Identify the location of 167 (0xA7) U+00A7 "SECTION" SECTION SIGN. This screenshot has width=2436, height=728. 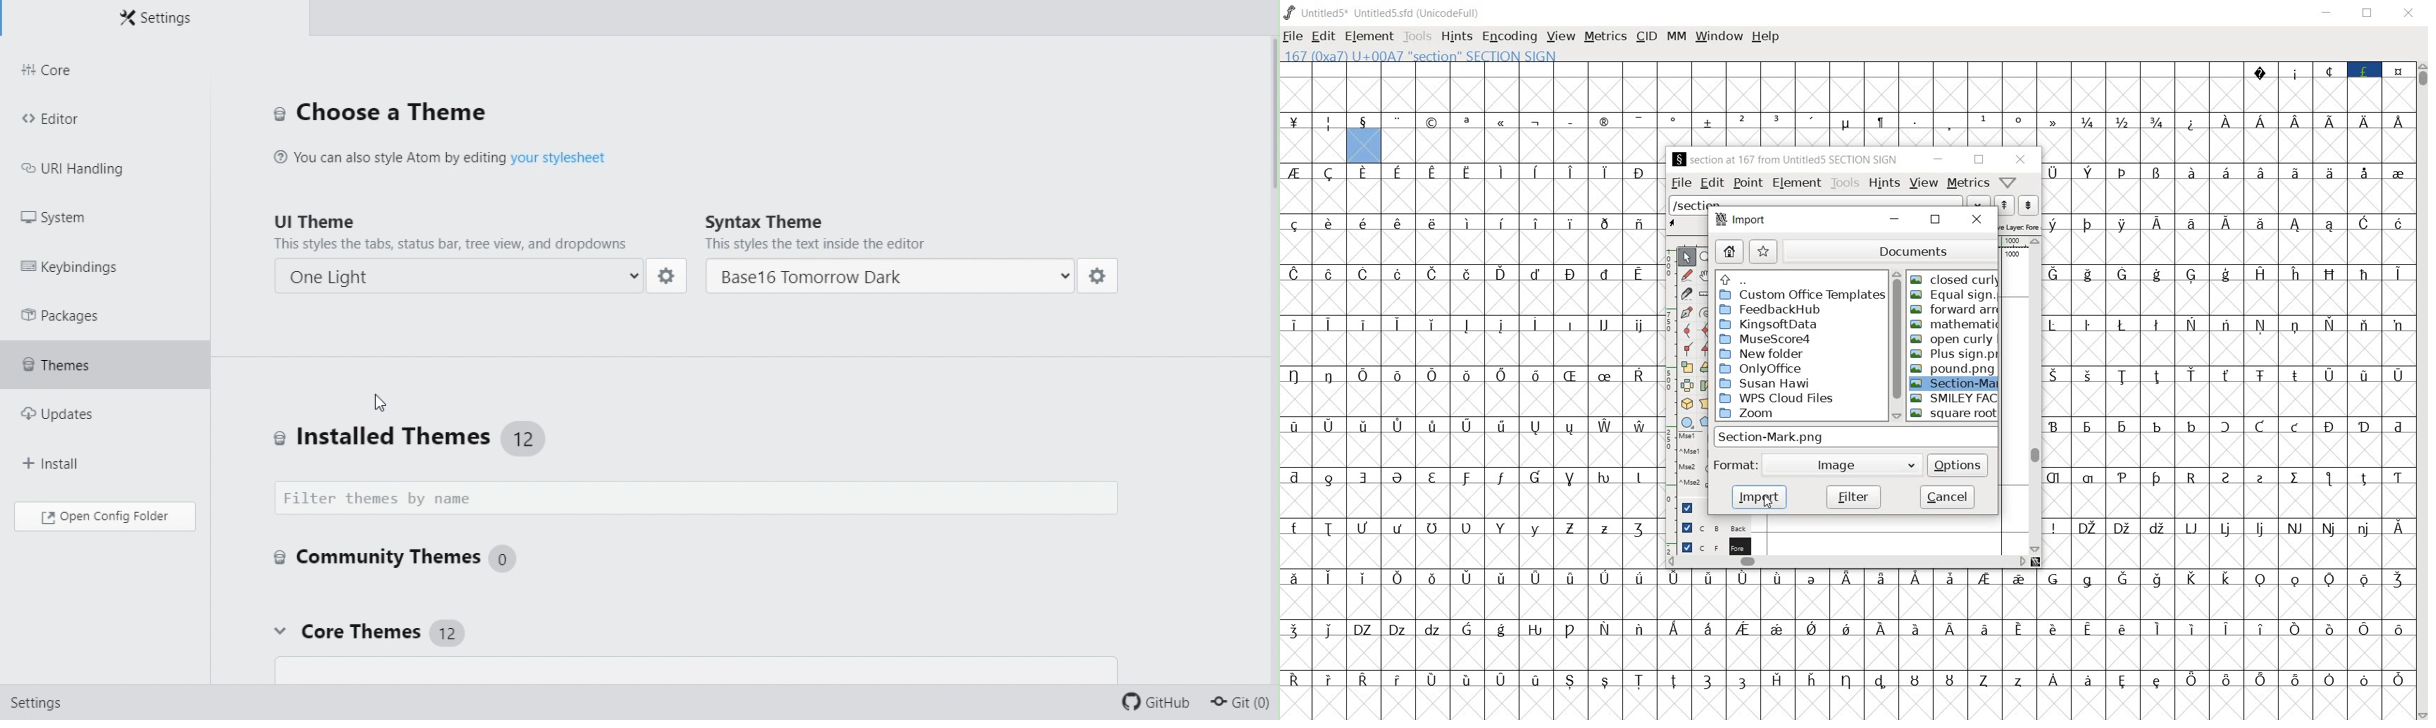
(1467, 56).